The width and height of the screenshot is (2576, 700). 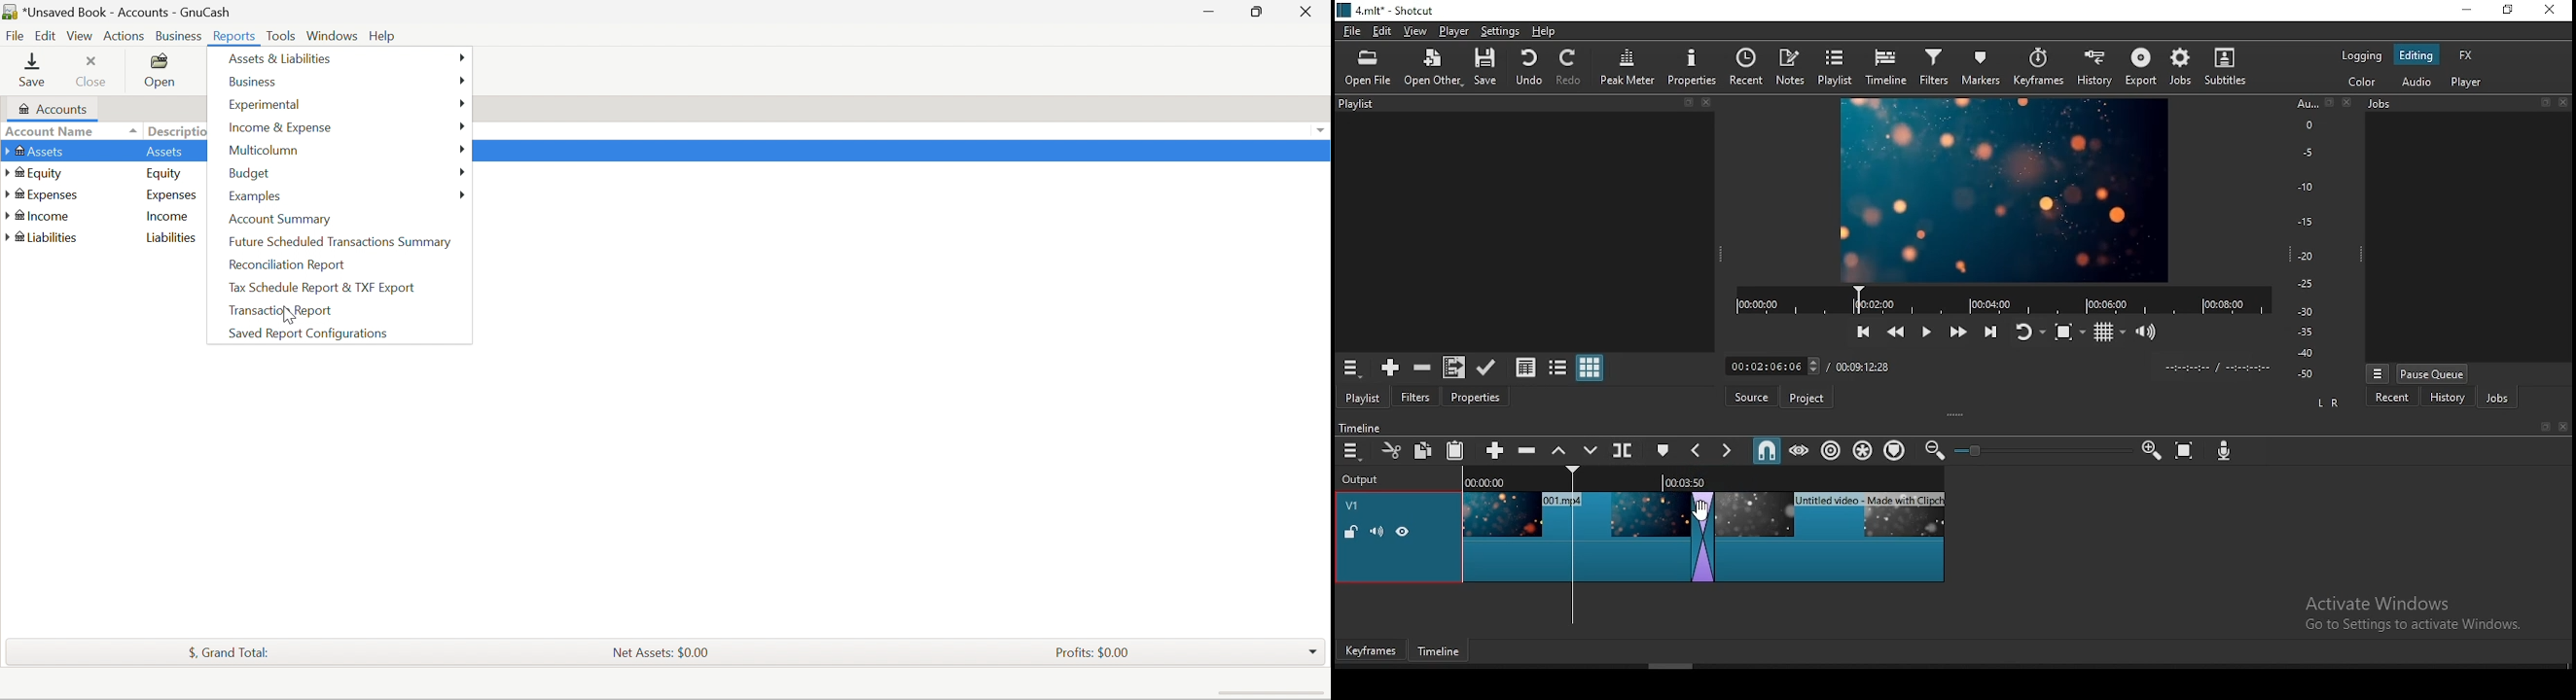 What do you see at coordinates (1367, 68) in the screenshot?
I see `open file` at bounding box center [1367, 68].